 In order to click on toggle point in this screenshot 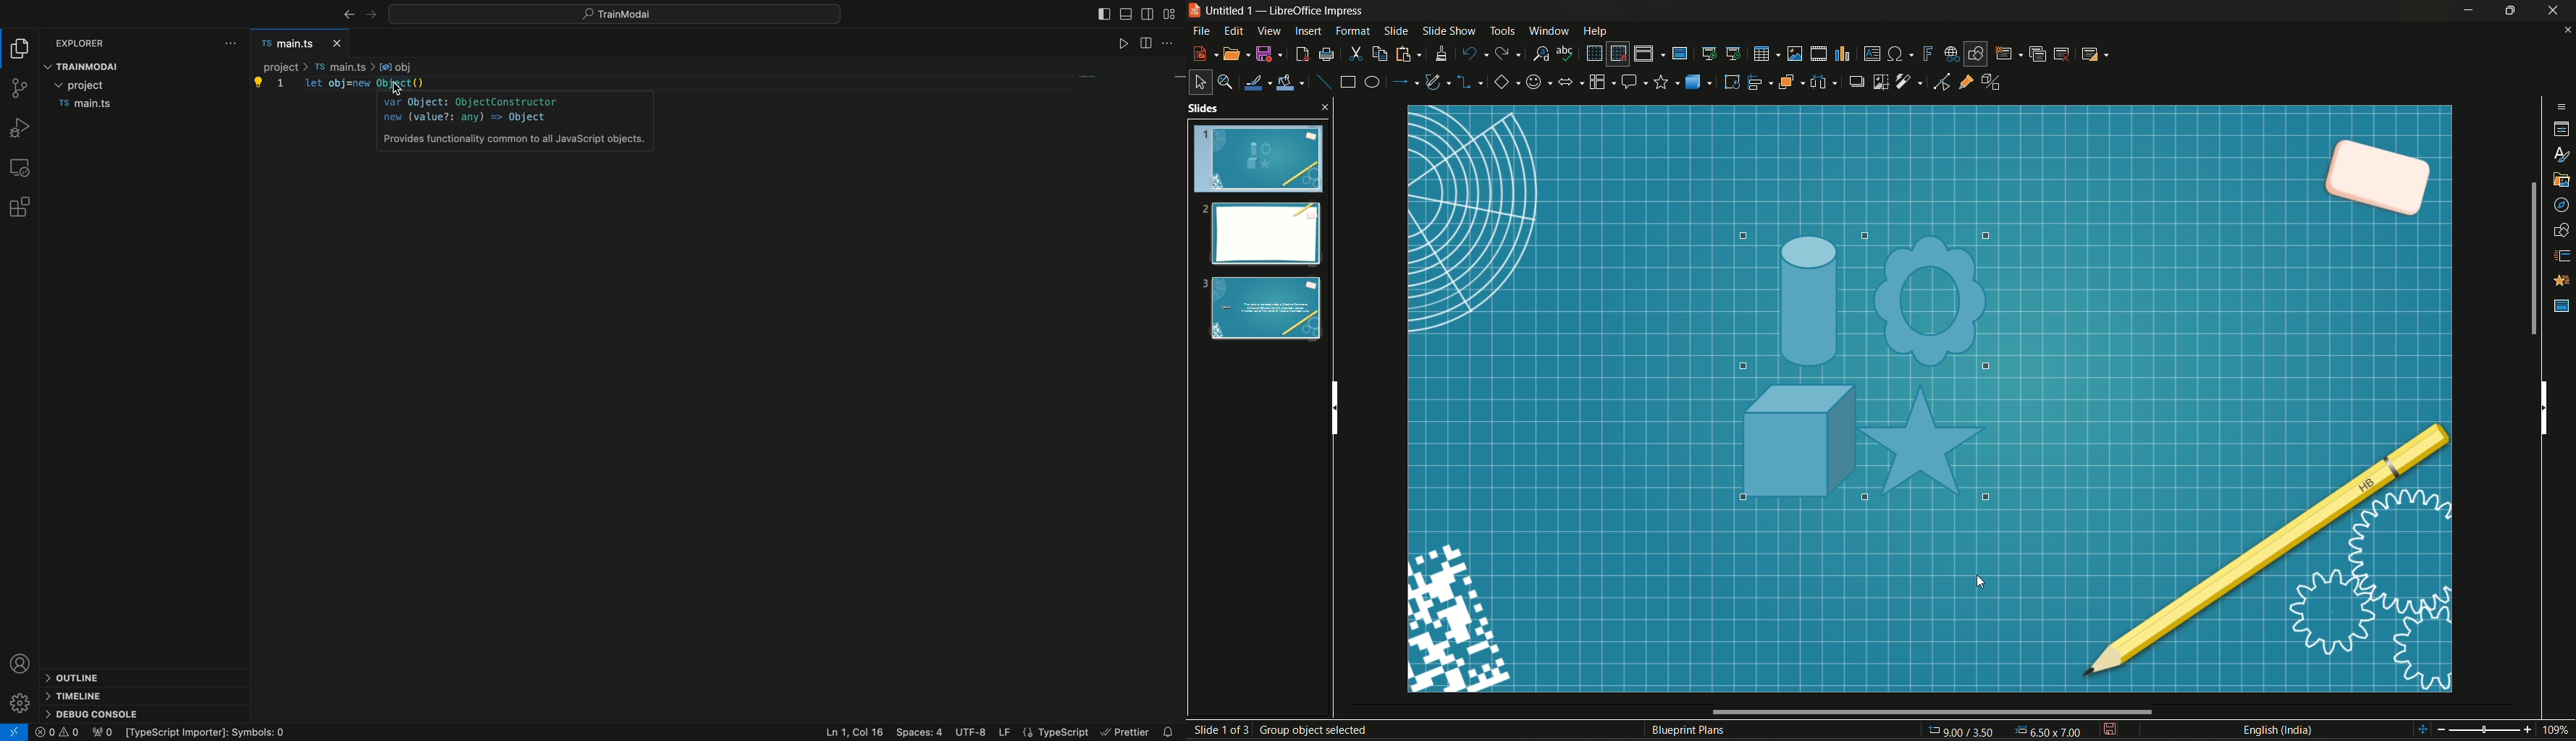, I will do `click(1940, 83)`.